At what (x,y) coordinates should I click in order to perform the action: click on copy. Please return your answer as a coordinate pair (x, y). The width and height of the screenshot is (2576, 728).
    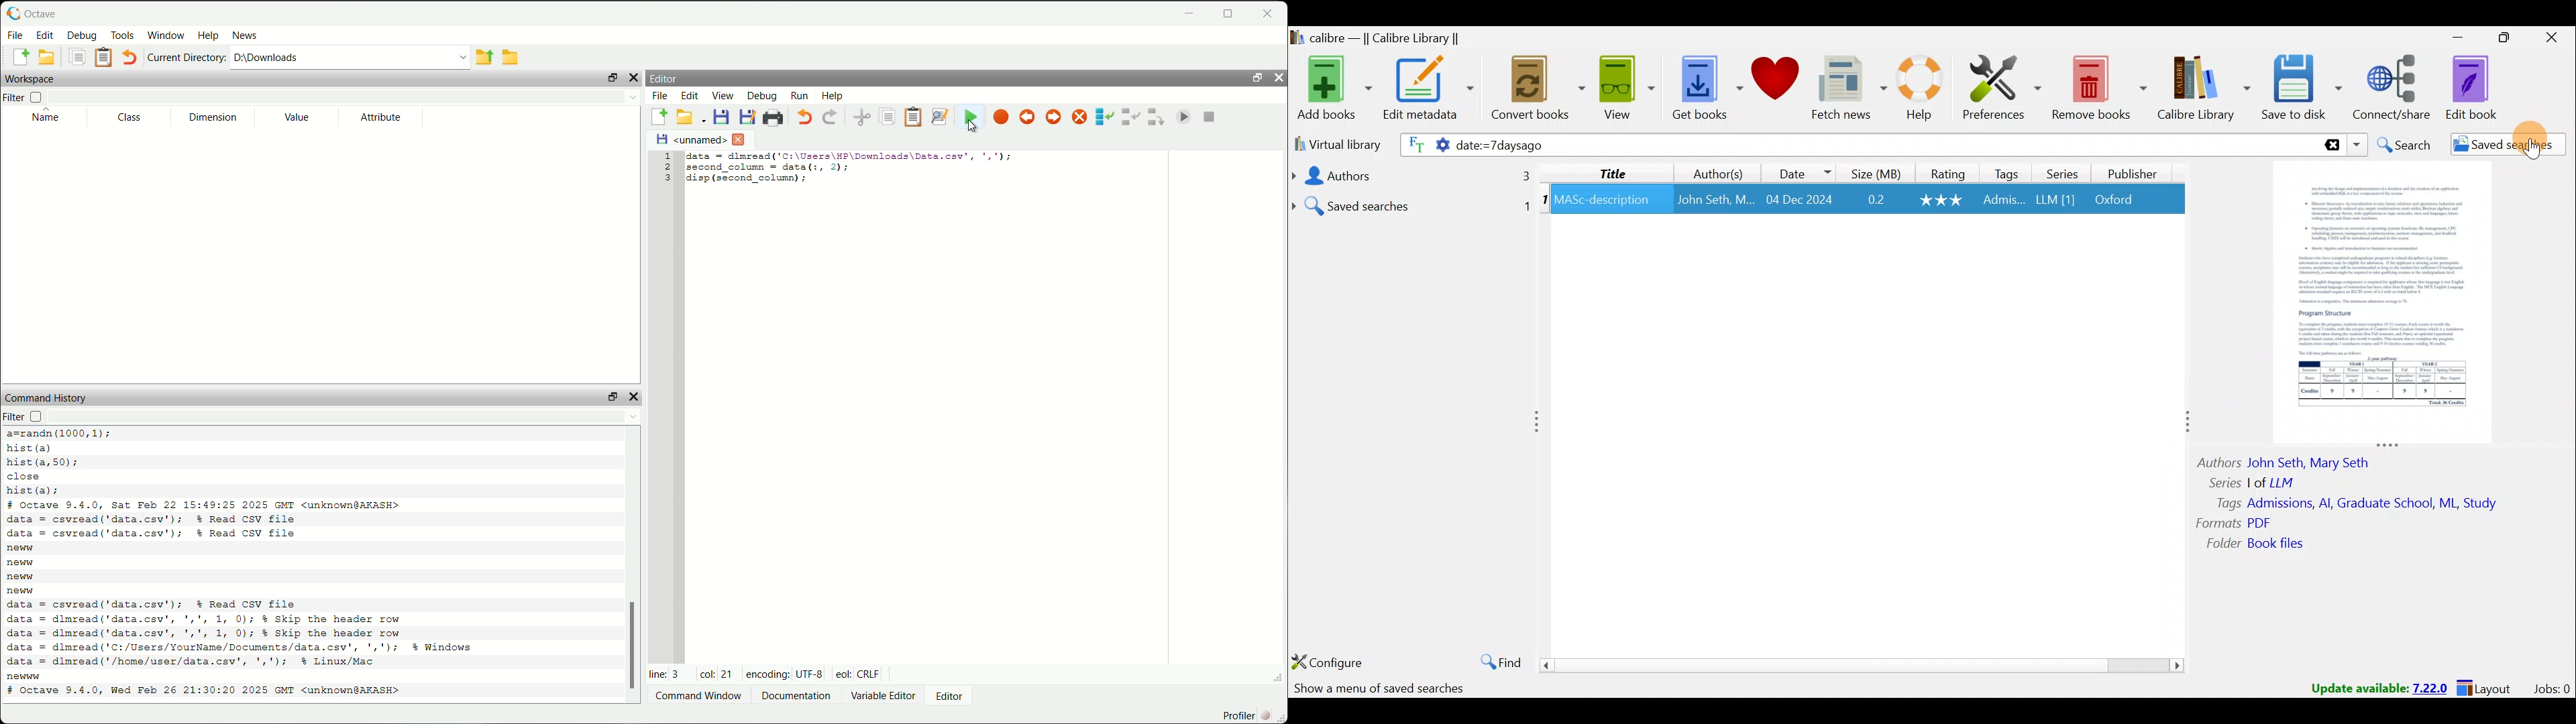
    Looking at the image, I should click on (78, 59).